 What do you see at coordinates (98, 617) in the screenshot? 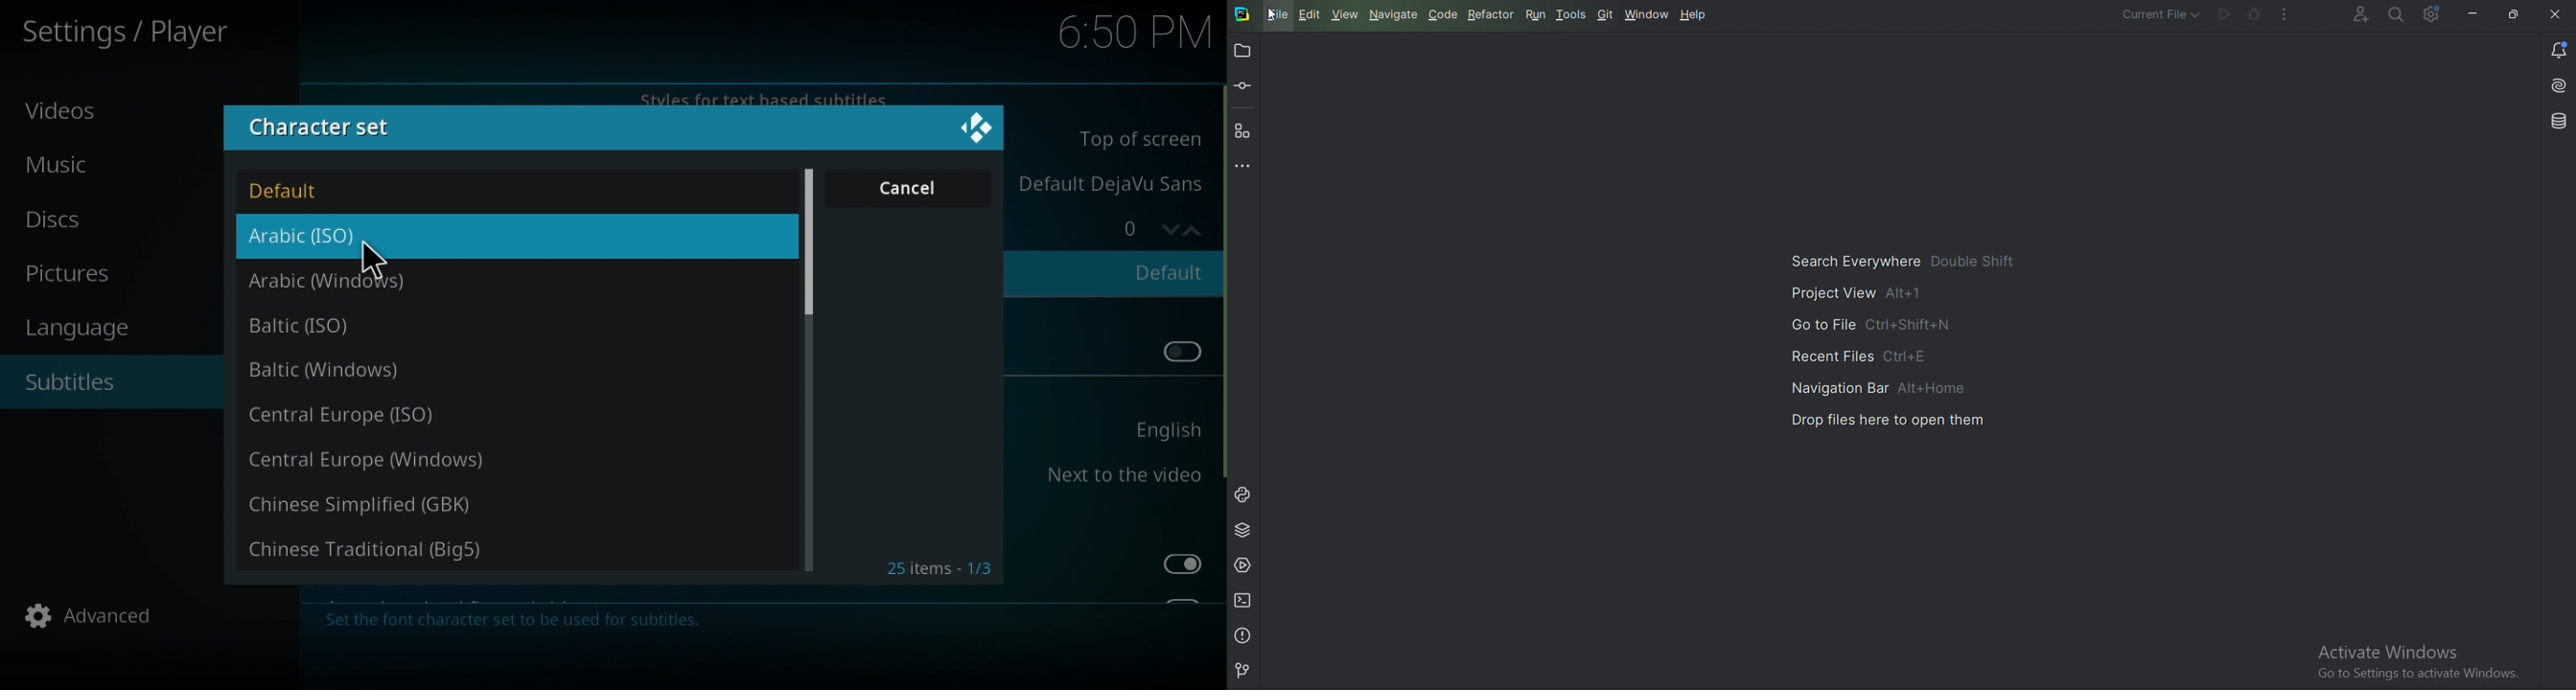
I see `Advanced` at bounding box center [98, 617].